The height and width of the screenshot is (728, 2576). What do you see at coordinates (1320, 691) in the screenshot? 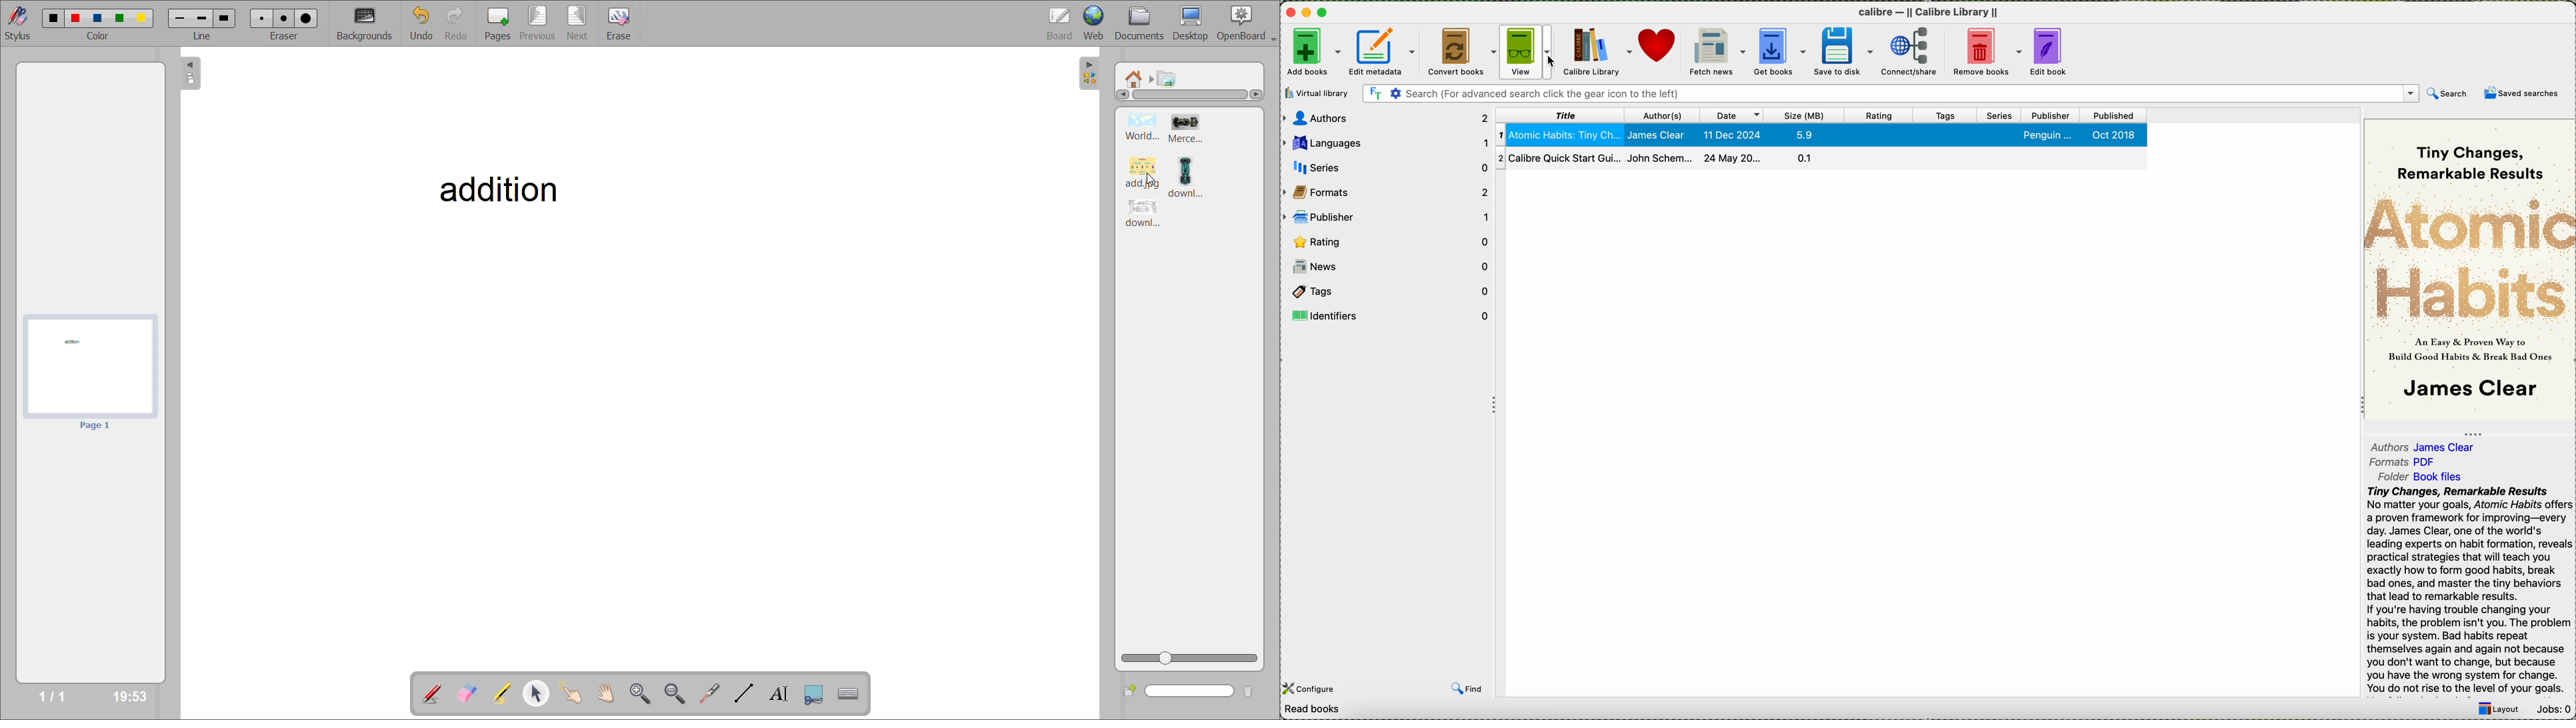
I see `configure` at bounding box center [1320, 691].